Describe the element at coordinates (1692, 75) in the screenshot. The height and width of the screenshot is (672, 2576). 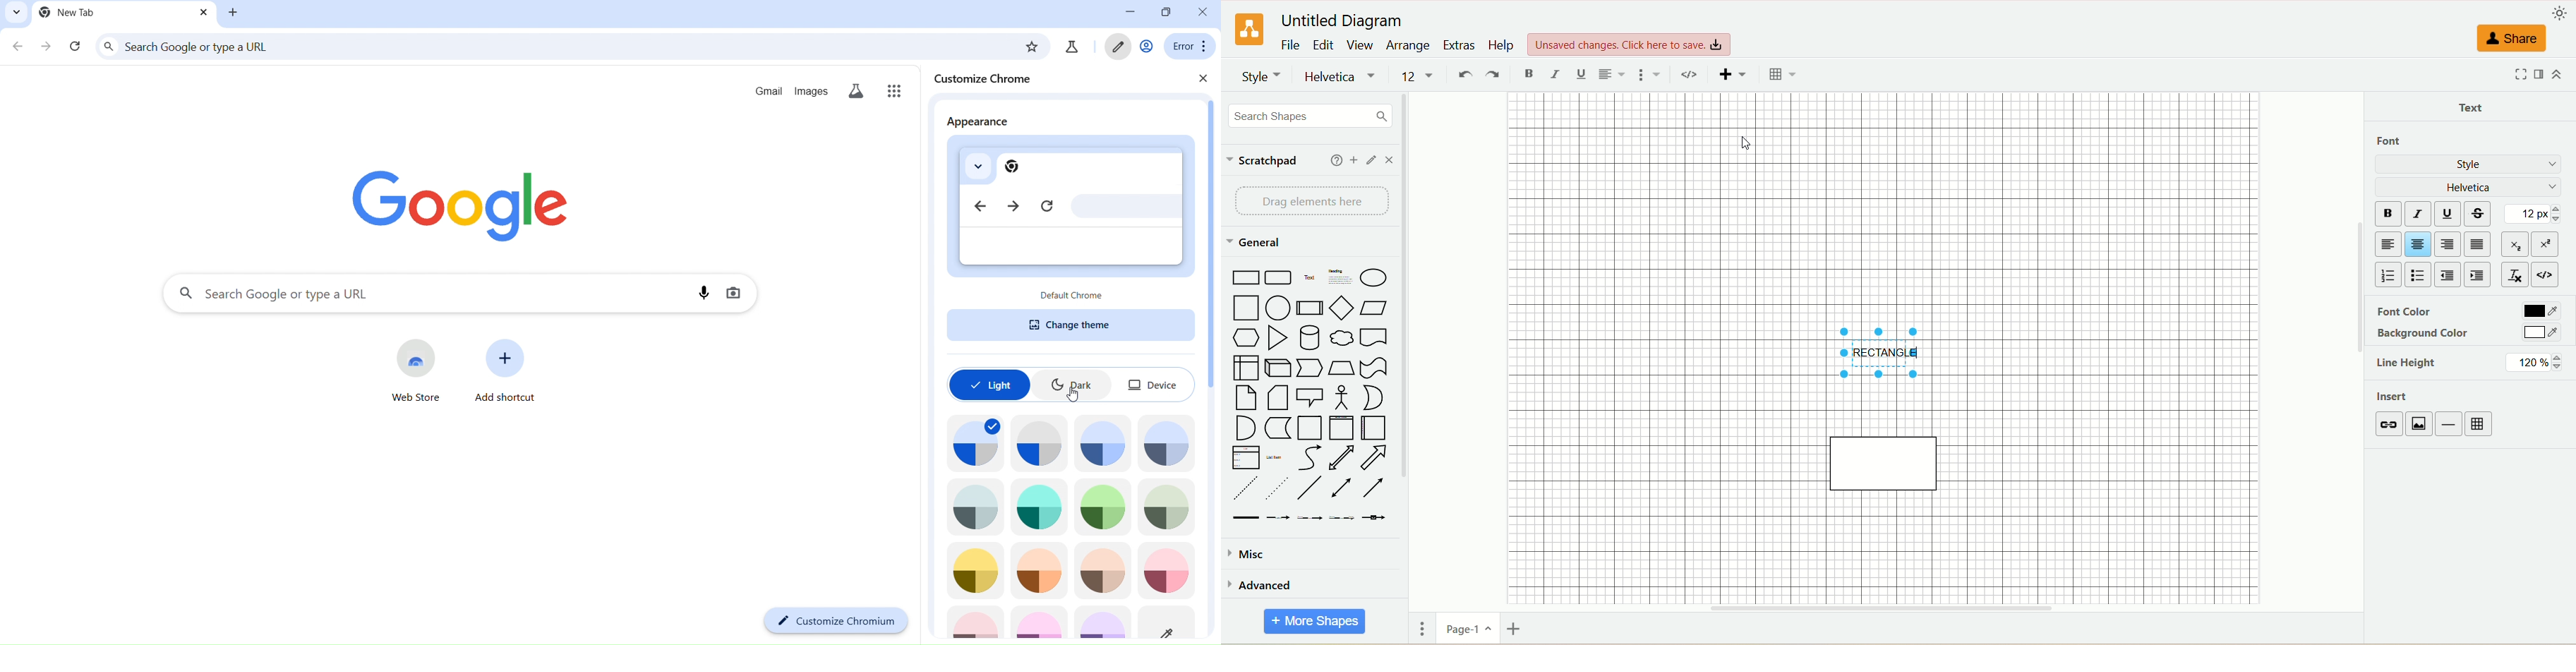
I see `waypoint` at that location.